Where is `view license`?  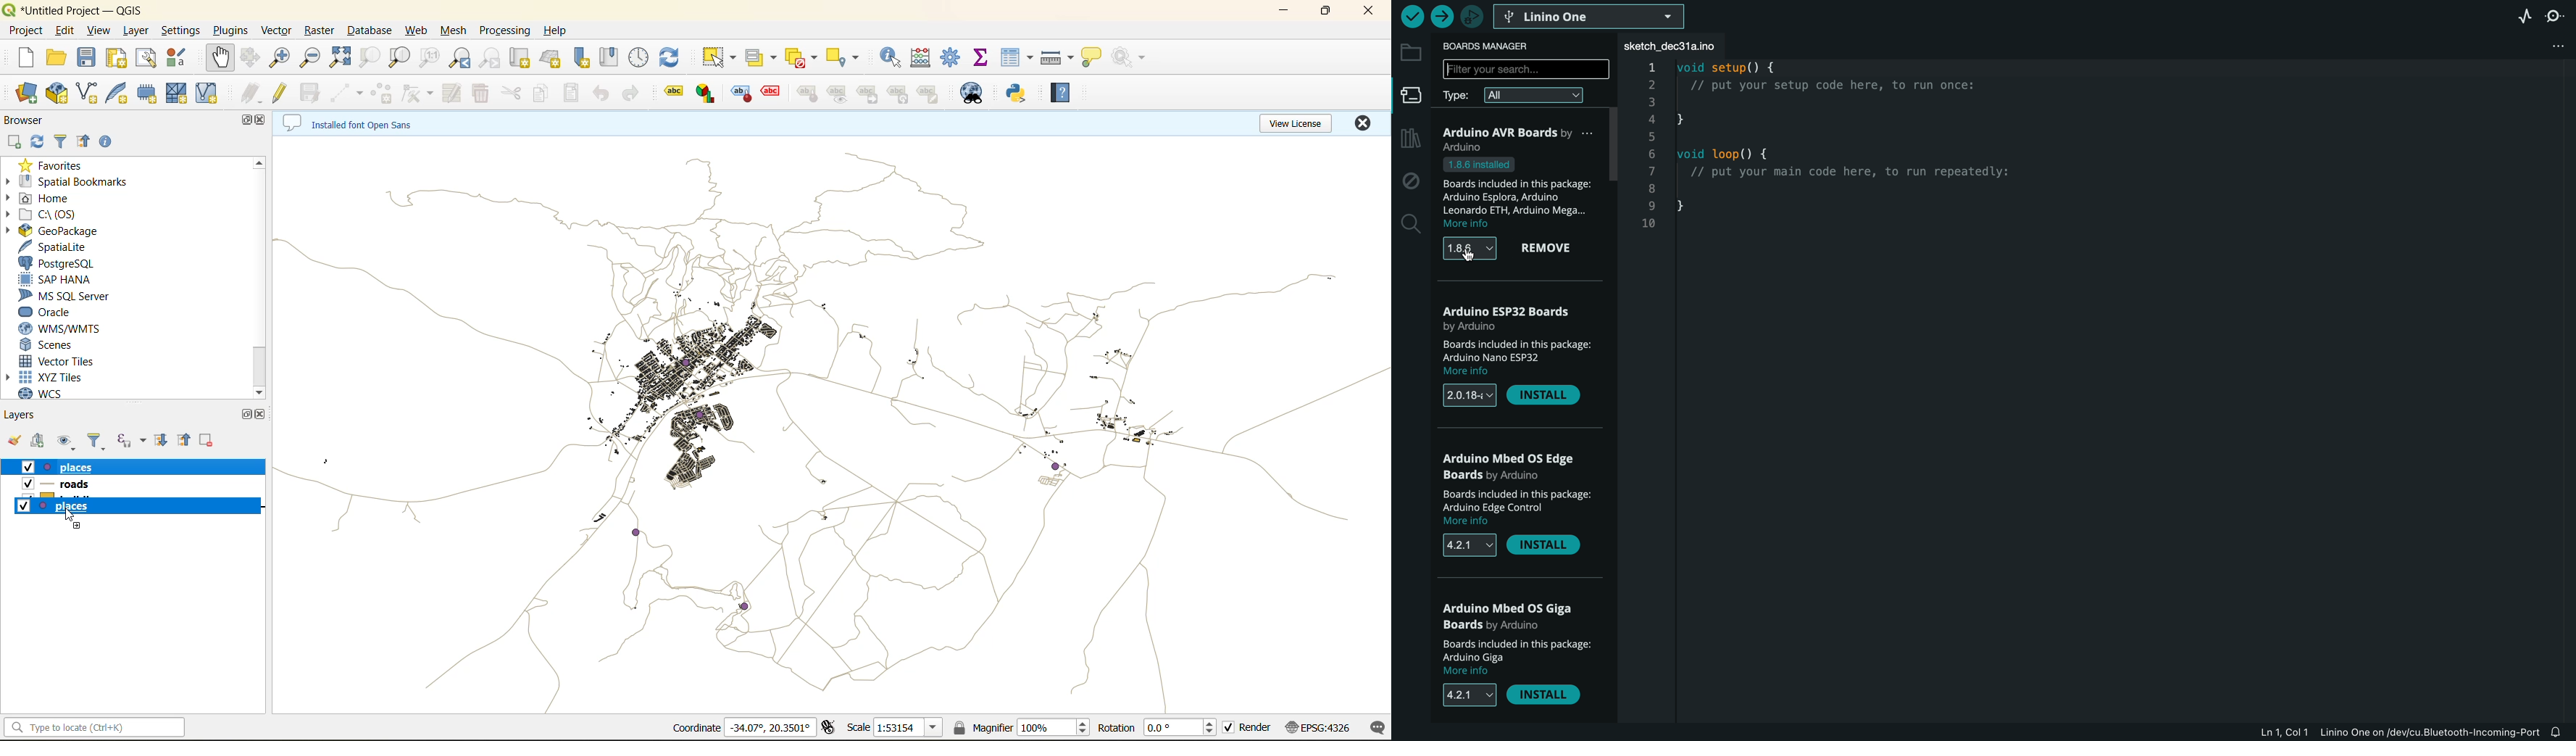 view license is located at coordinates (1296, 124).